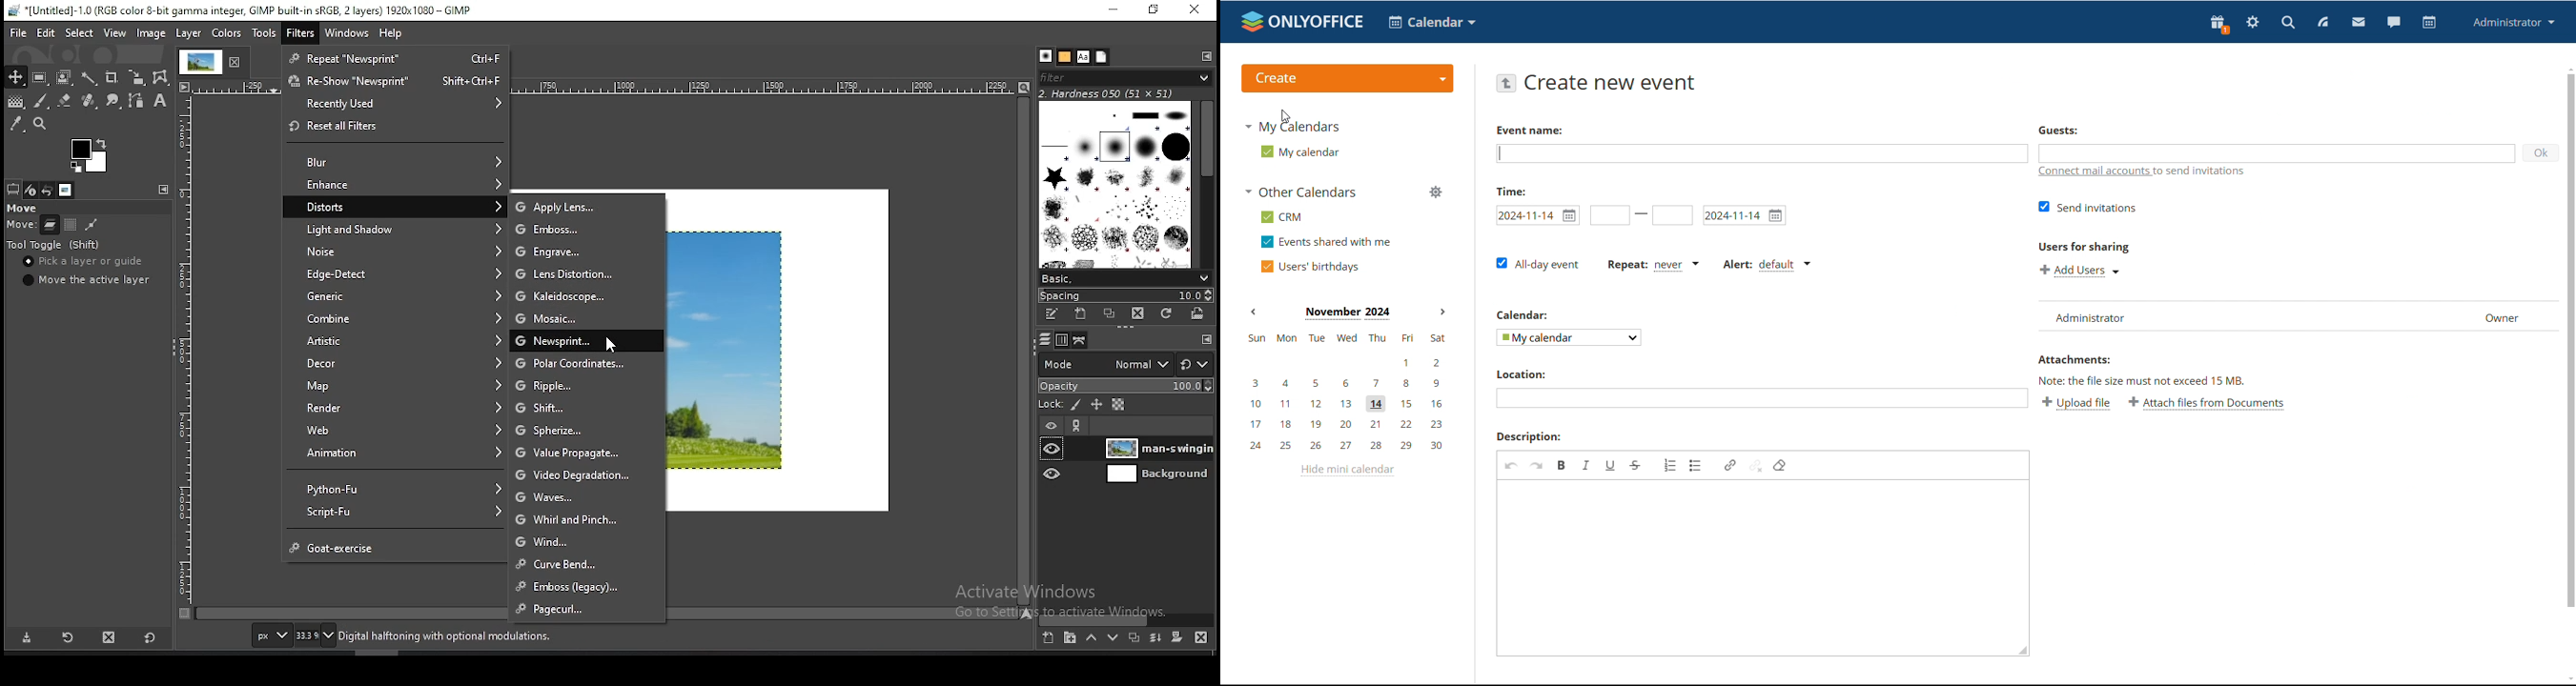 This screenshot has width=2576, height=700. What do you see at coordinates (396, 206) in the screenshot?
I see `distorts` at bounding box center [396, 206].